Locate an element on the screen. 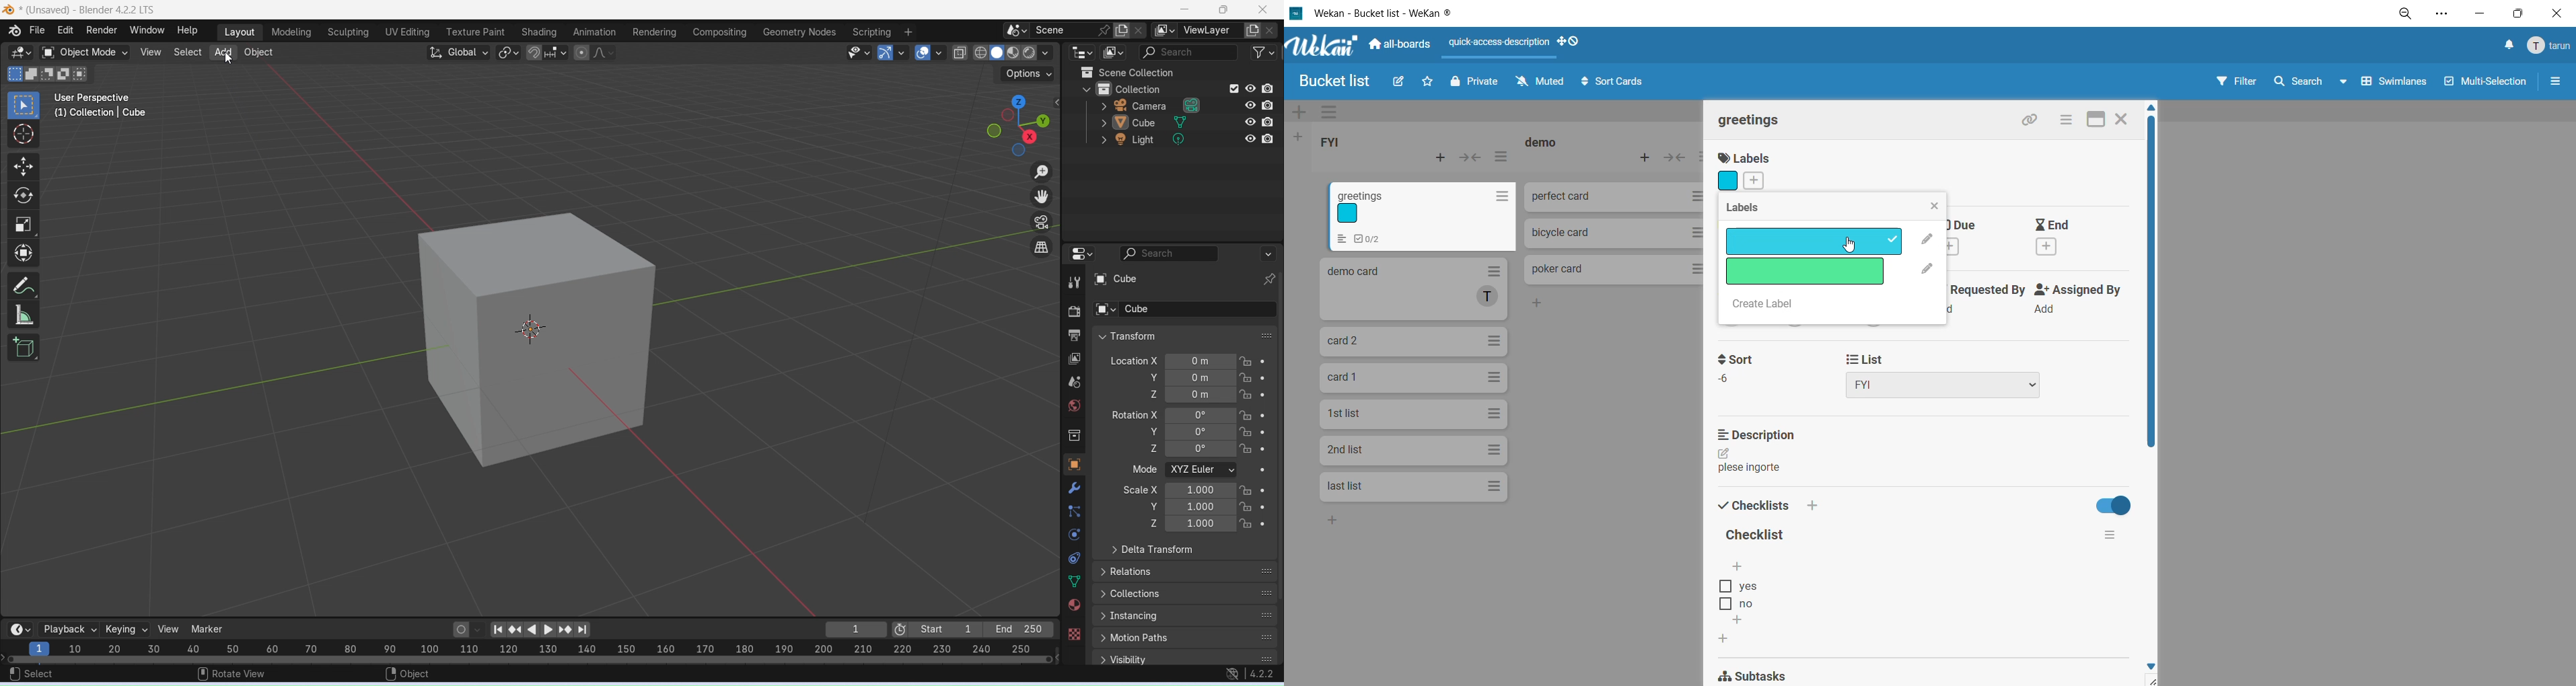  Object mode is located at coordinates (82, 52).